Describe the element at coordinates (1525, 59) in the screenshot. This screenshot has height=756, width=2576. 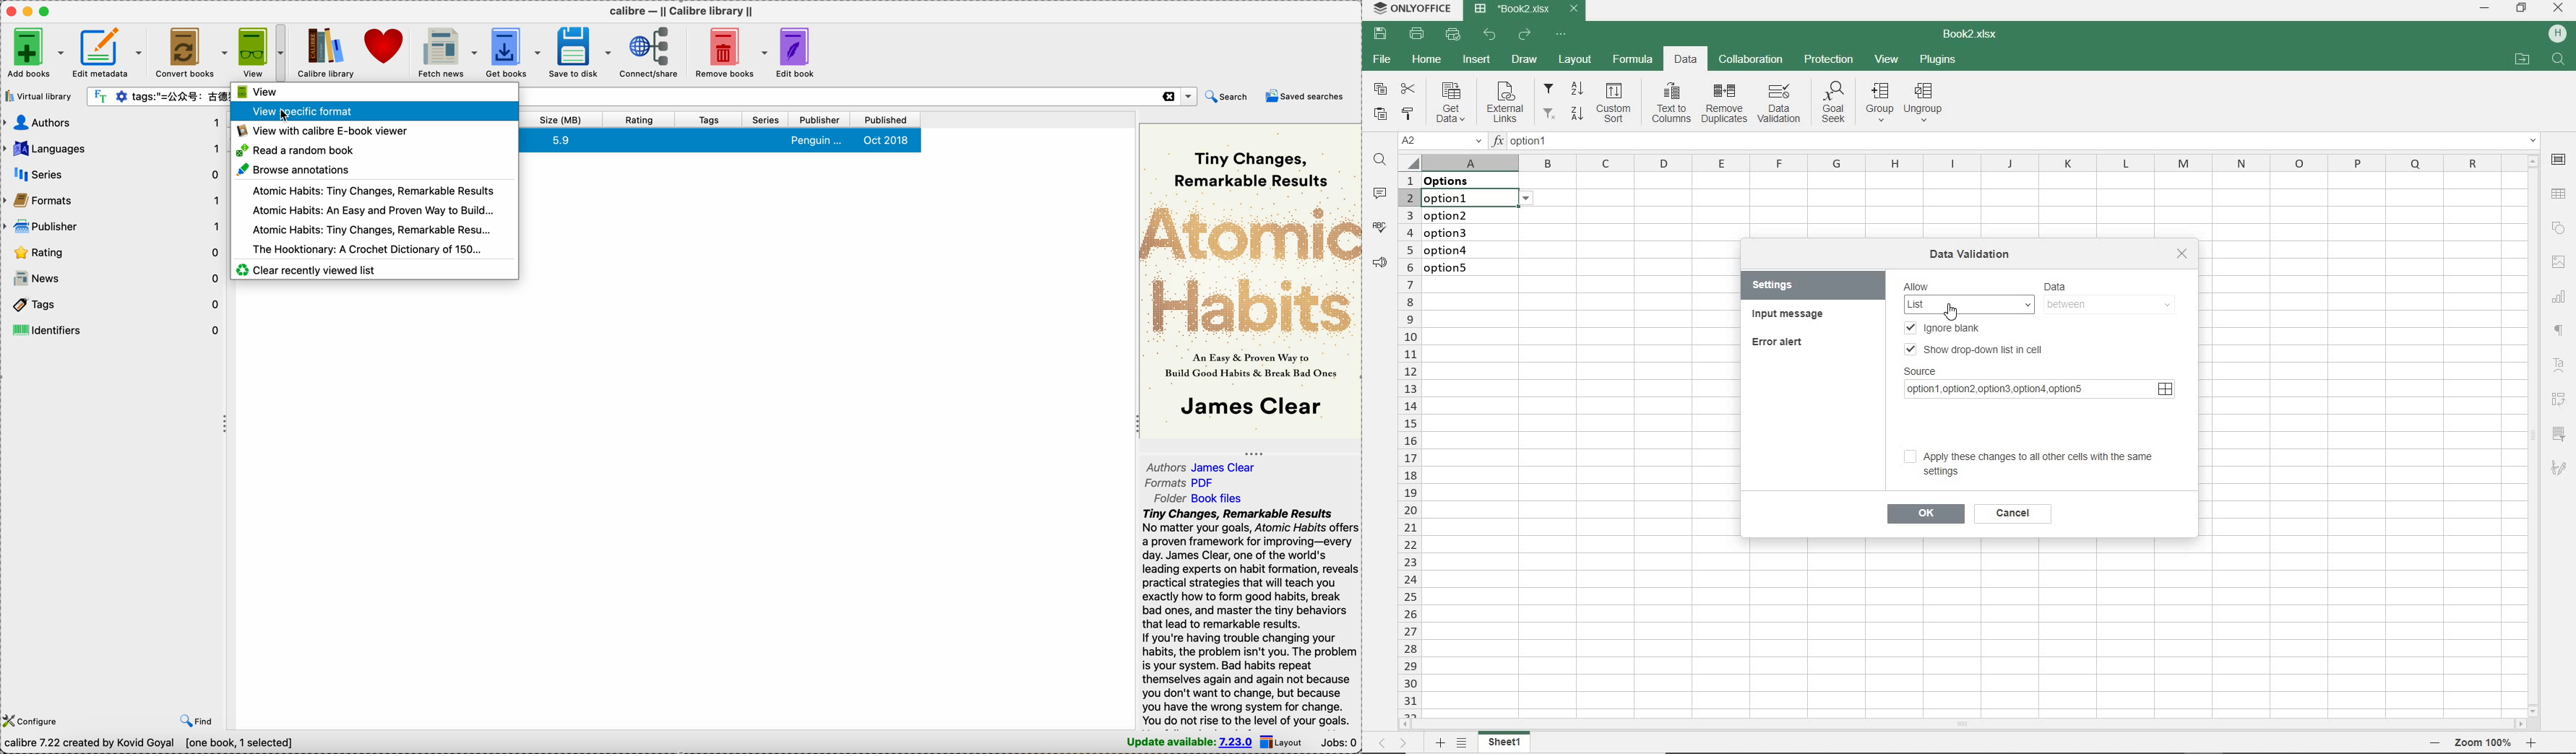
I see `DRAW` at that location.